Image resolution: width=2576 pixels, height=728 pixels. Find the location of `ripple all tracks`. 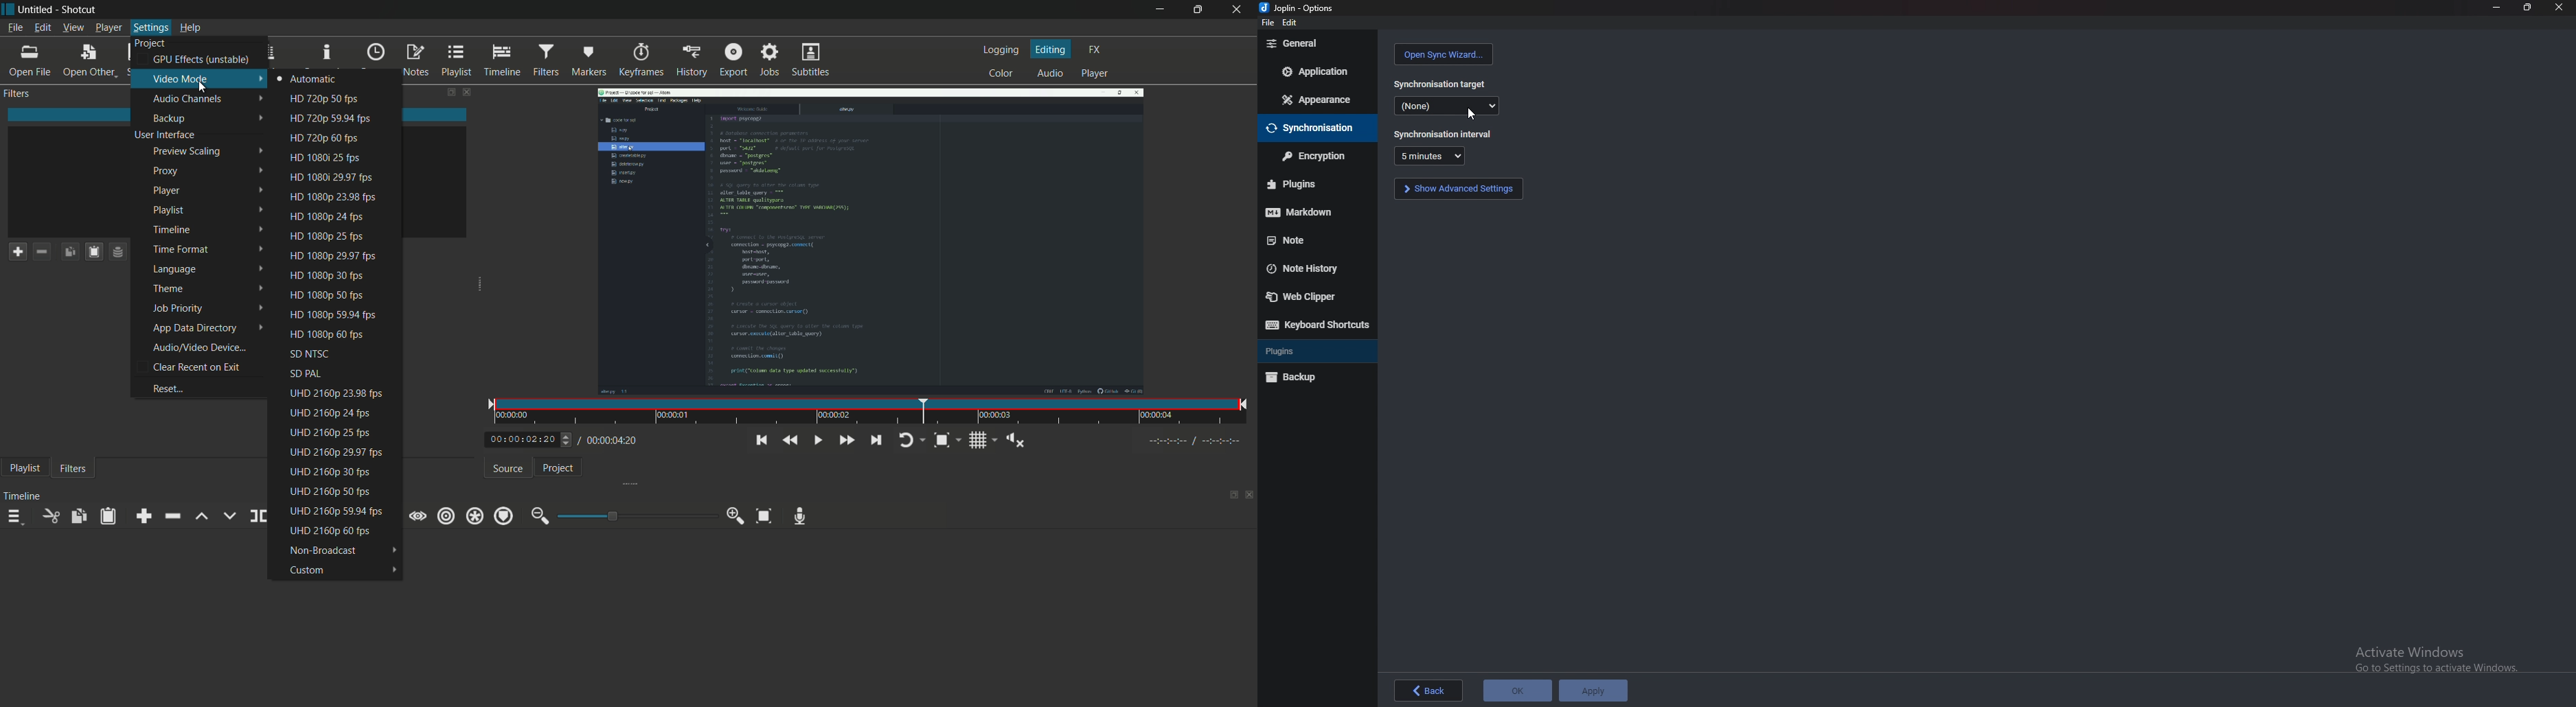

ripple all tracks is located at coordinates (474, 516).